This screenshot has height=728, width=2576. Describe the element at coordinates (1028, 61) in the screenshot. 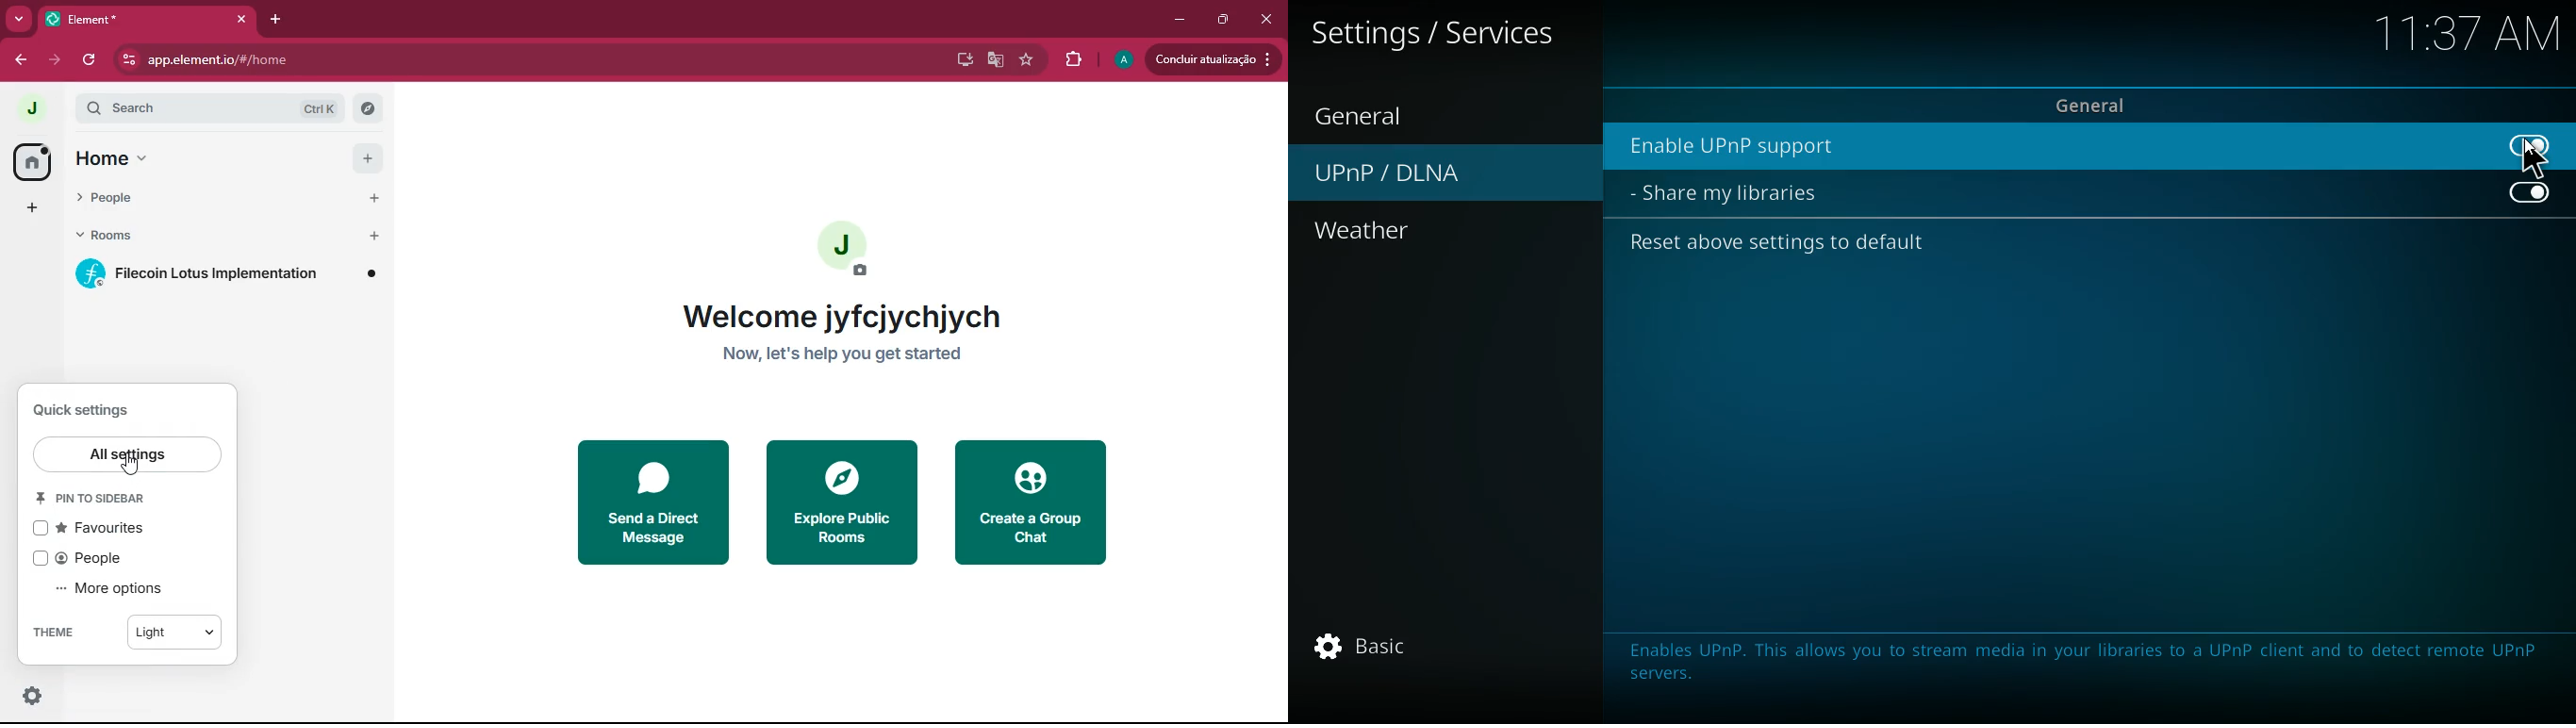

I see `favourite` at that location.